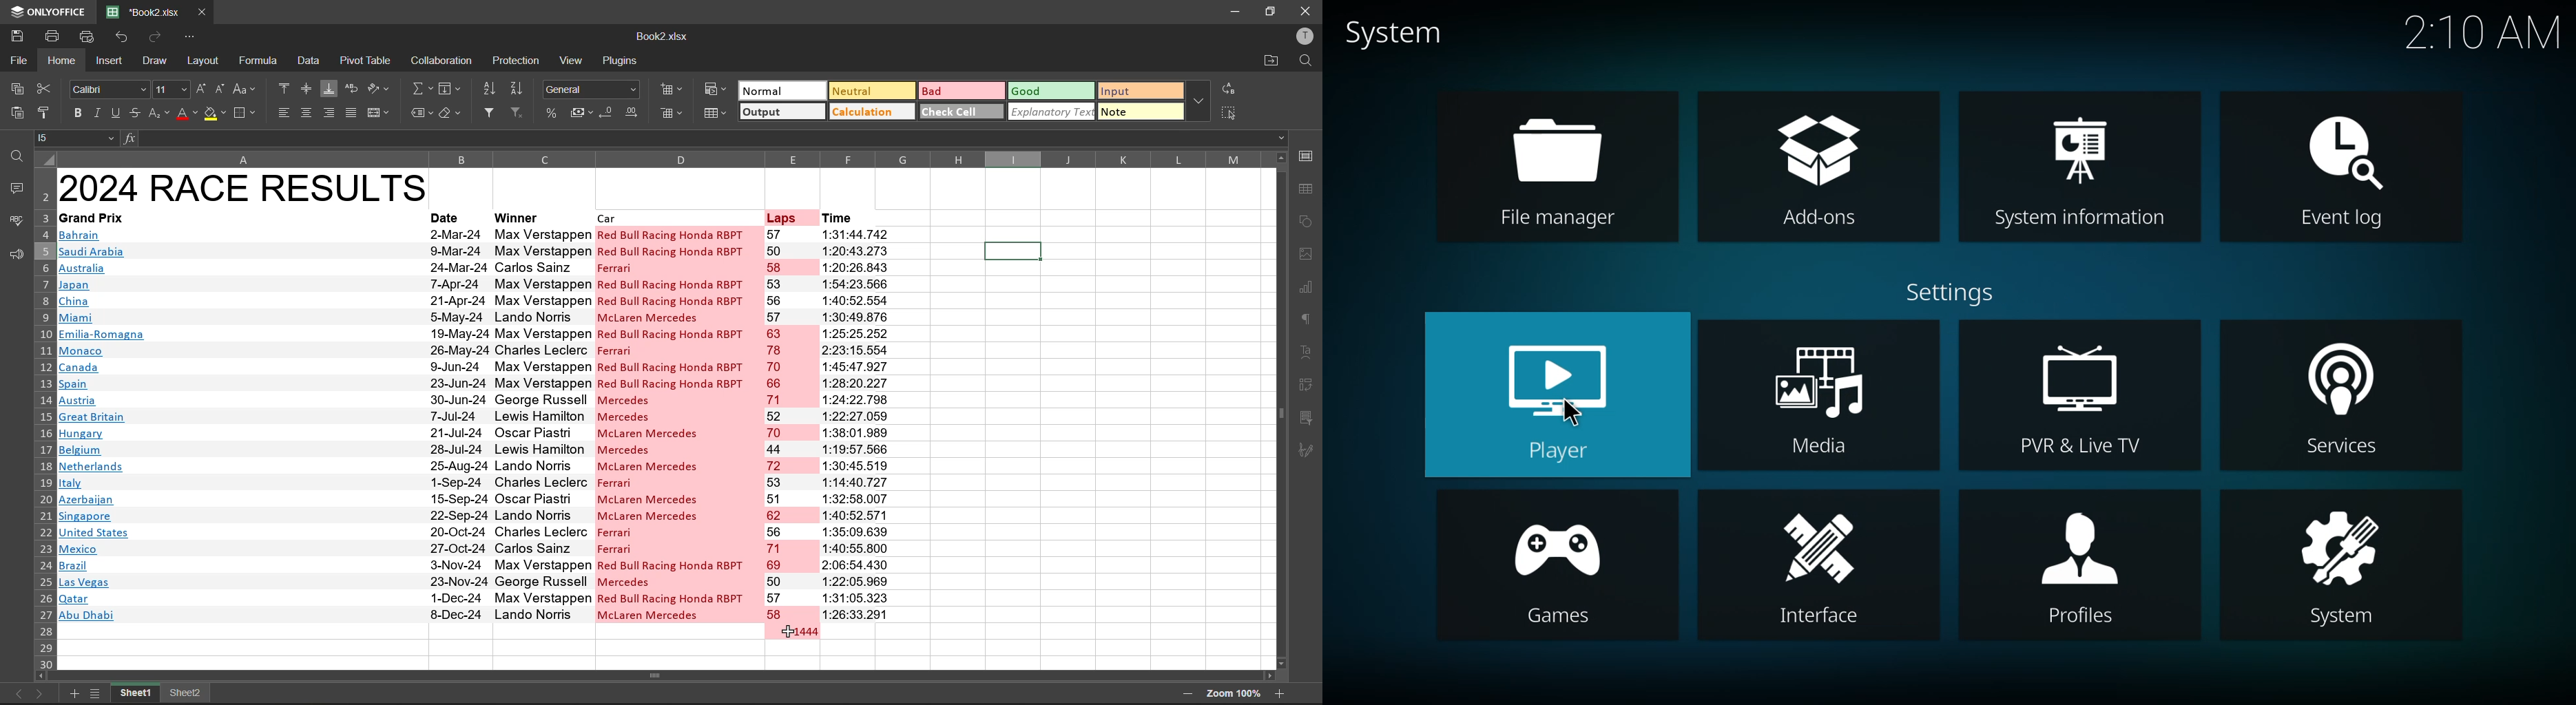  Describe the element at coordinates (623, 62) in the screenshot. I see `plugins` at that location.